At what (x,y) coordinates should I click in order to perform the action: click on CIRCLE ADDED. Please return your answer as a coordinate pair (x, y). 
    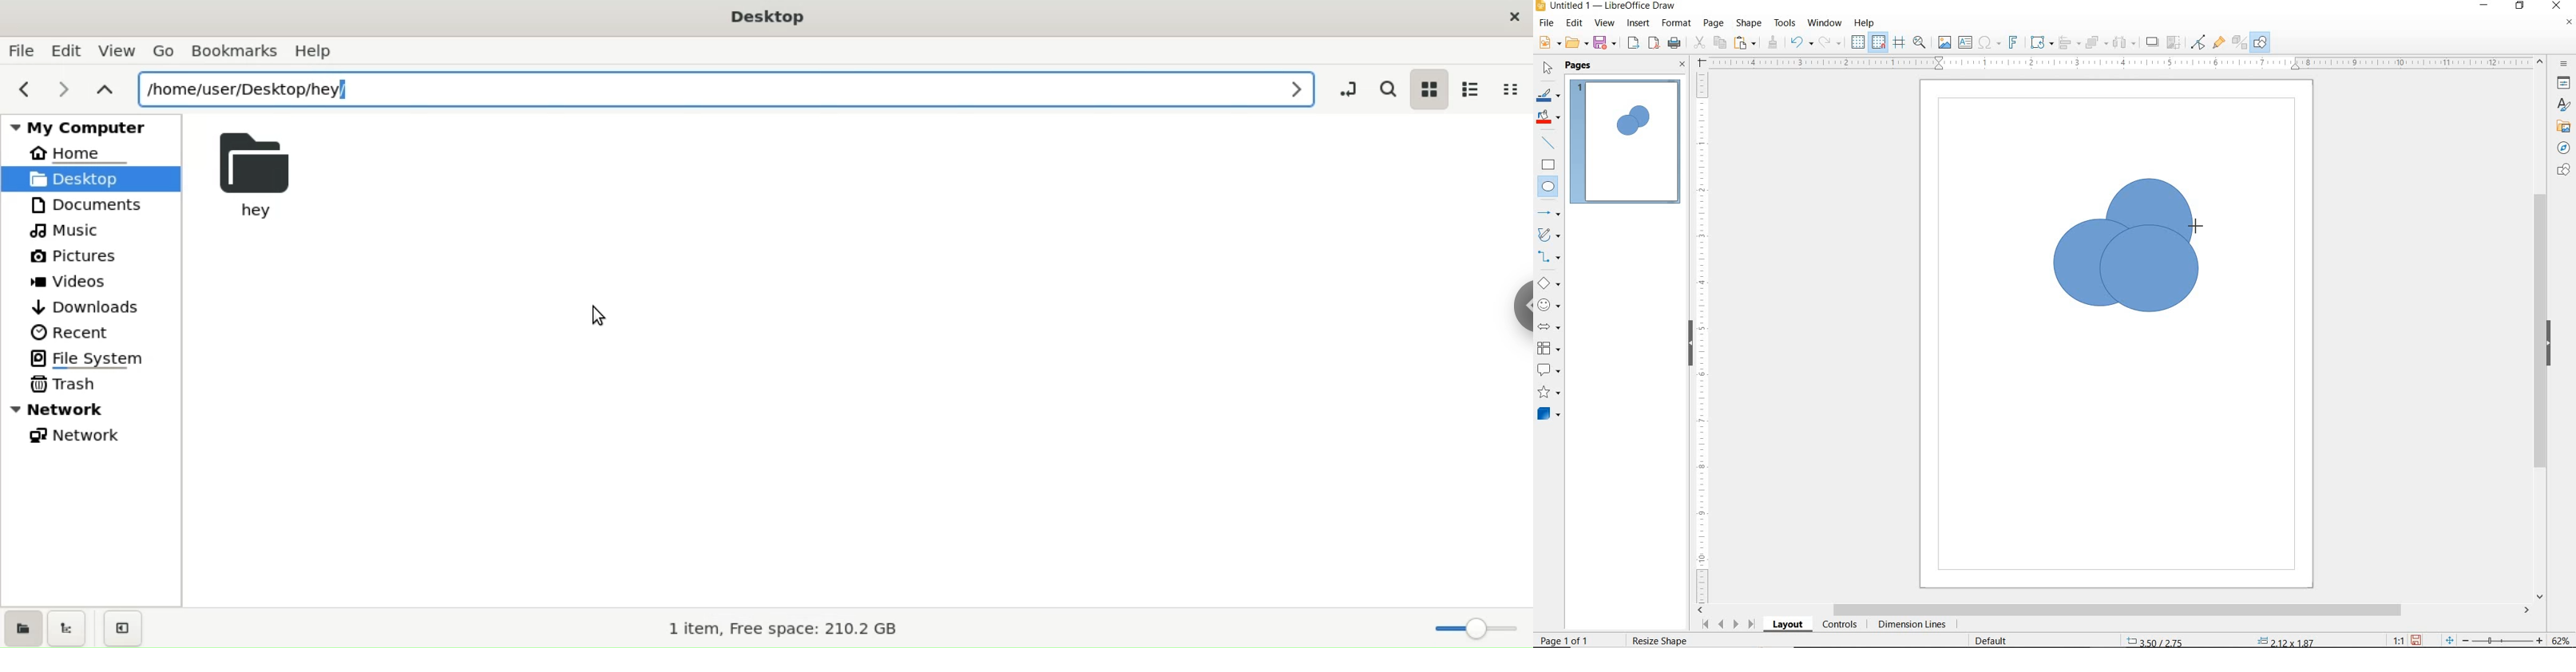
    Looking at the image, I should click on (1626, 125).